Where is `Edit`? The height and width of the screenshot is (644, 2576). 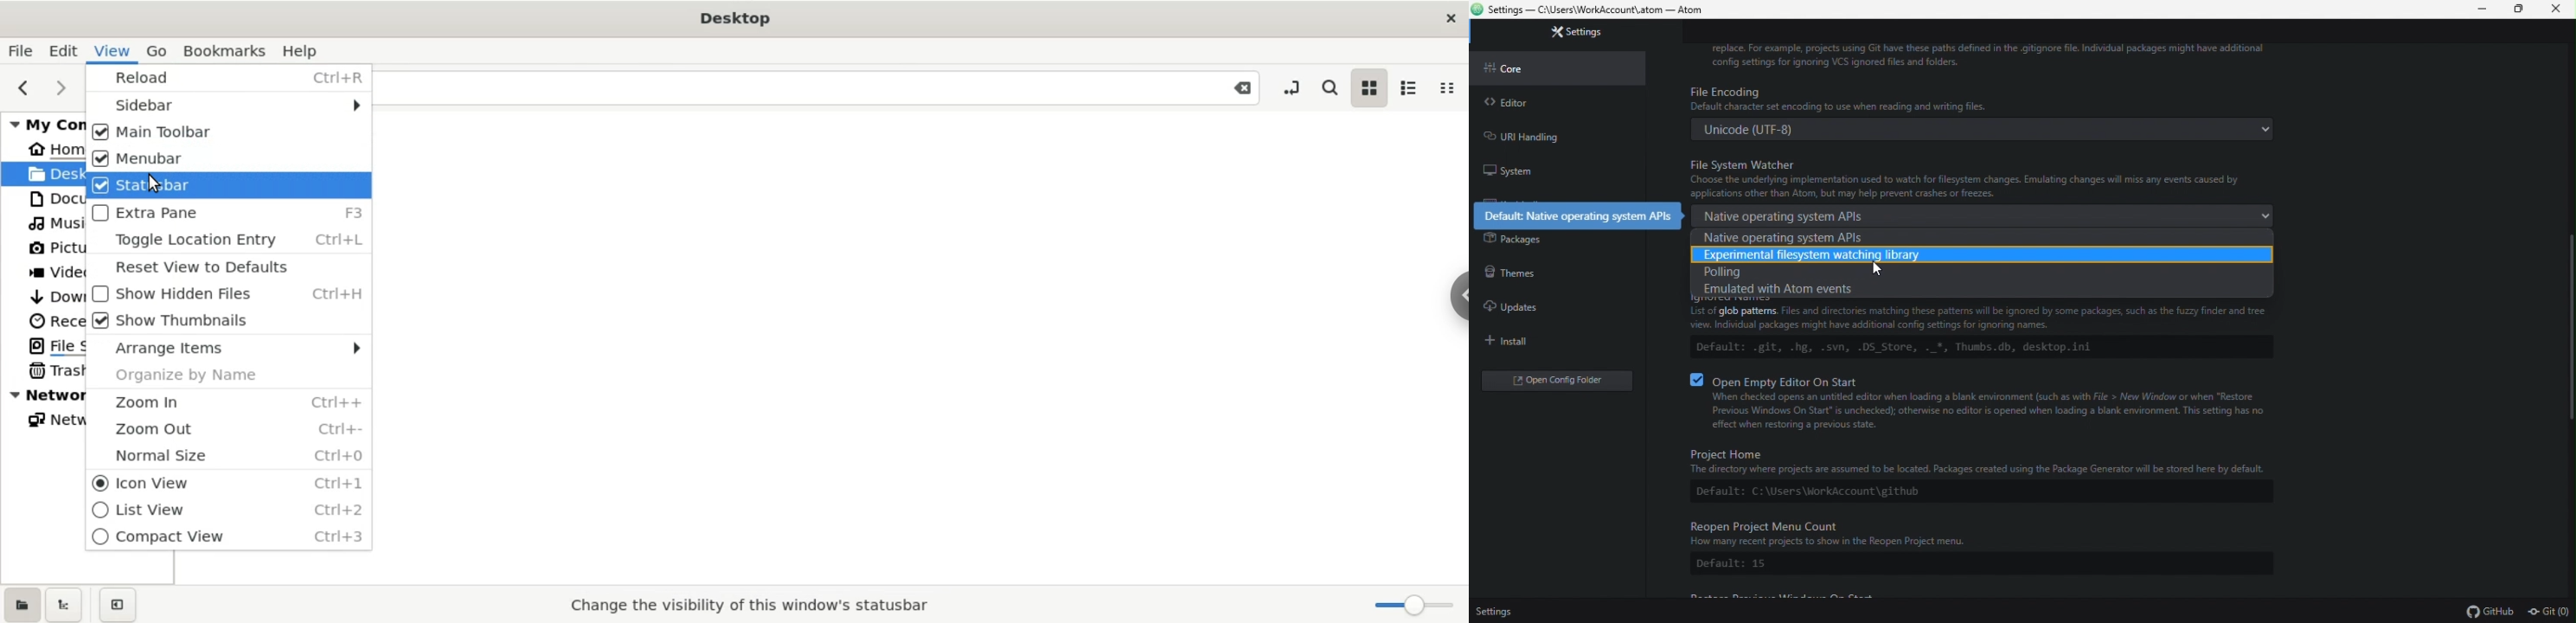
Edit is located at coordinates (60, 50).